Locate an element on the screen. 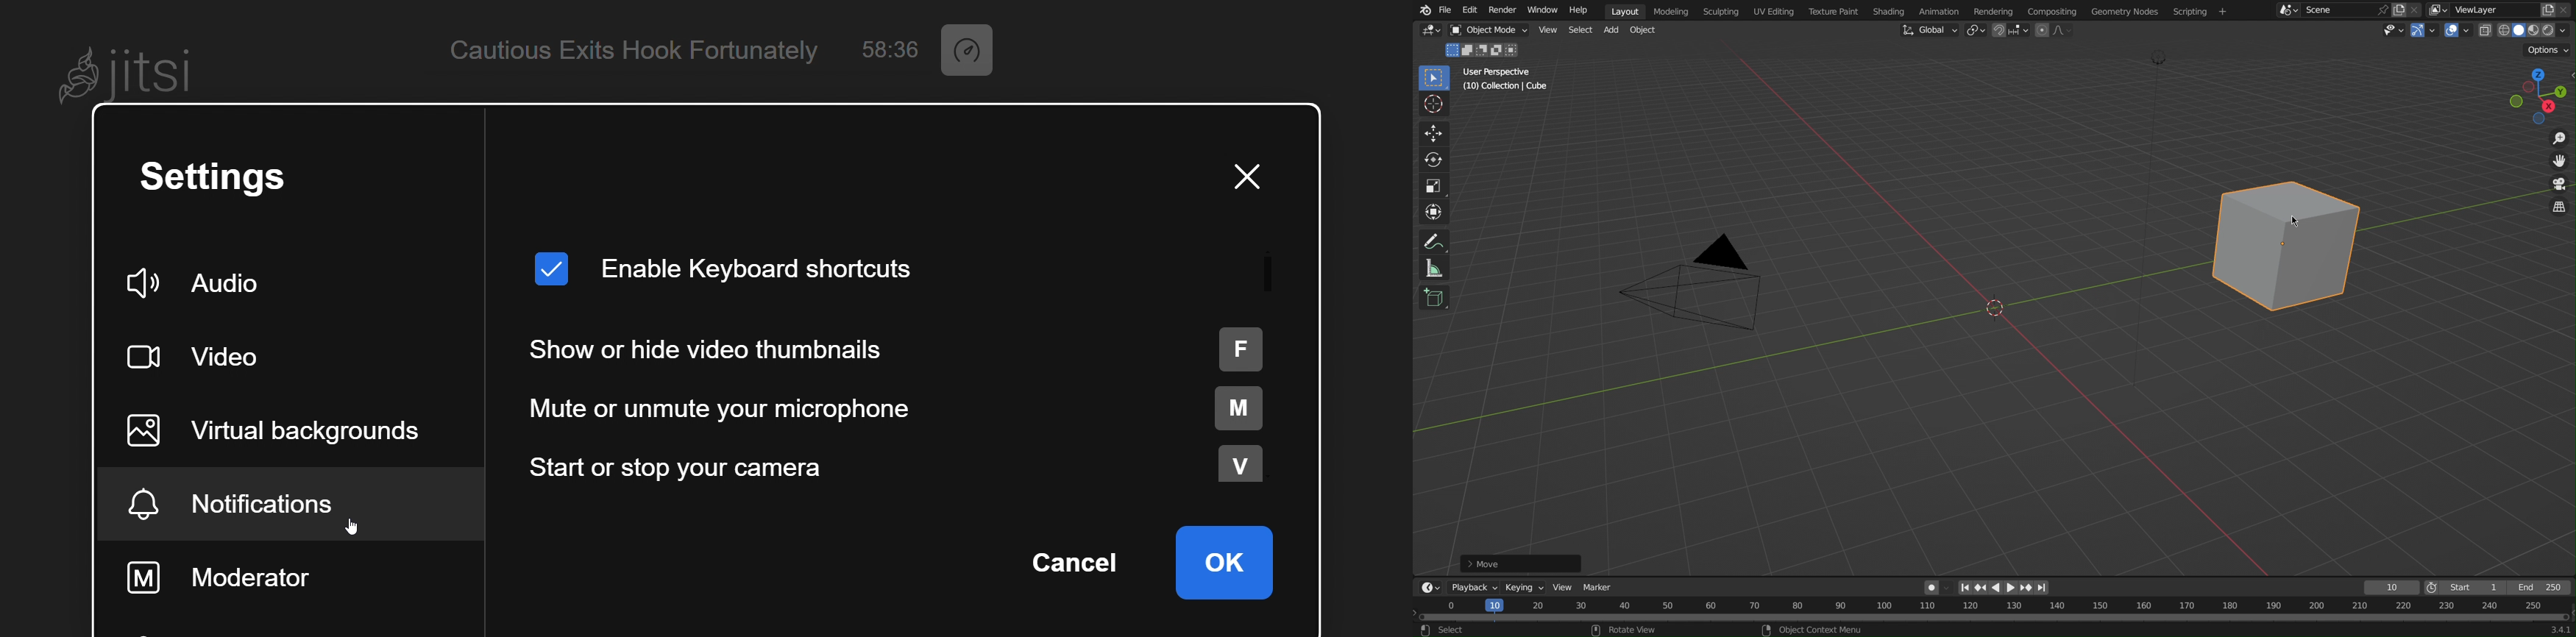 Image resolution: width=2576 pixels, height=644 pixels. colse is located at coordinates (2420, 8).